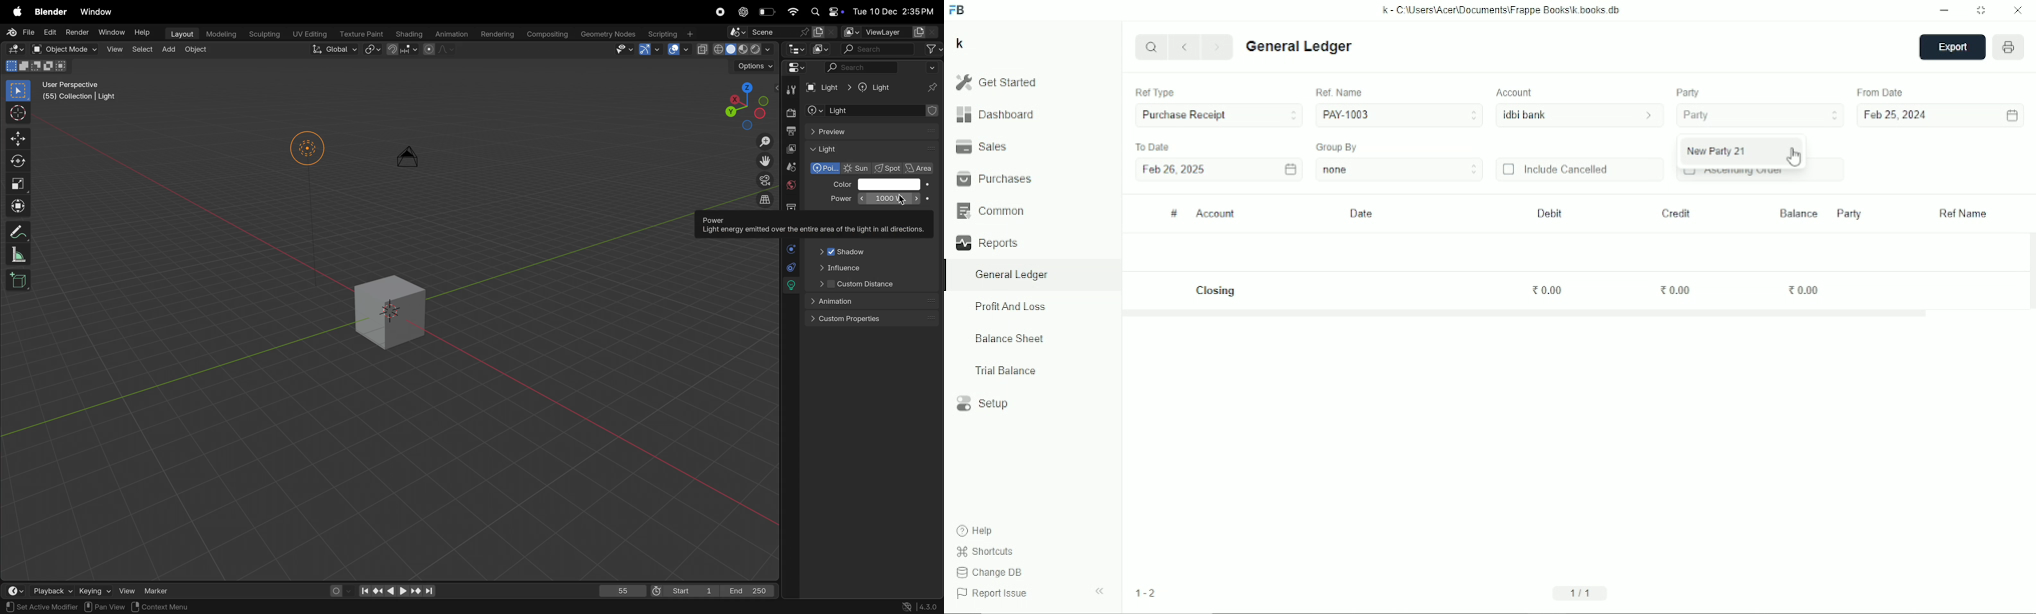  What do you see at coordinates (19, 208) in the screenshot?
I see `transform` at bounding box center [19, 208].